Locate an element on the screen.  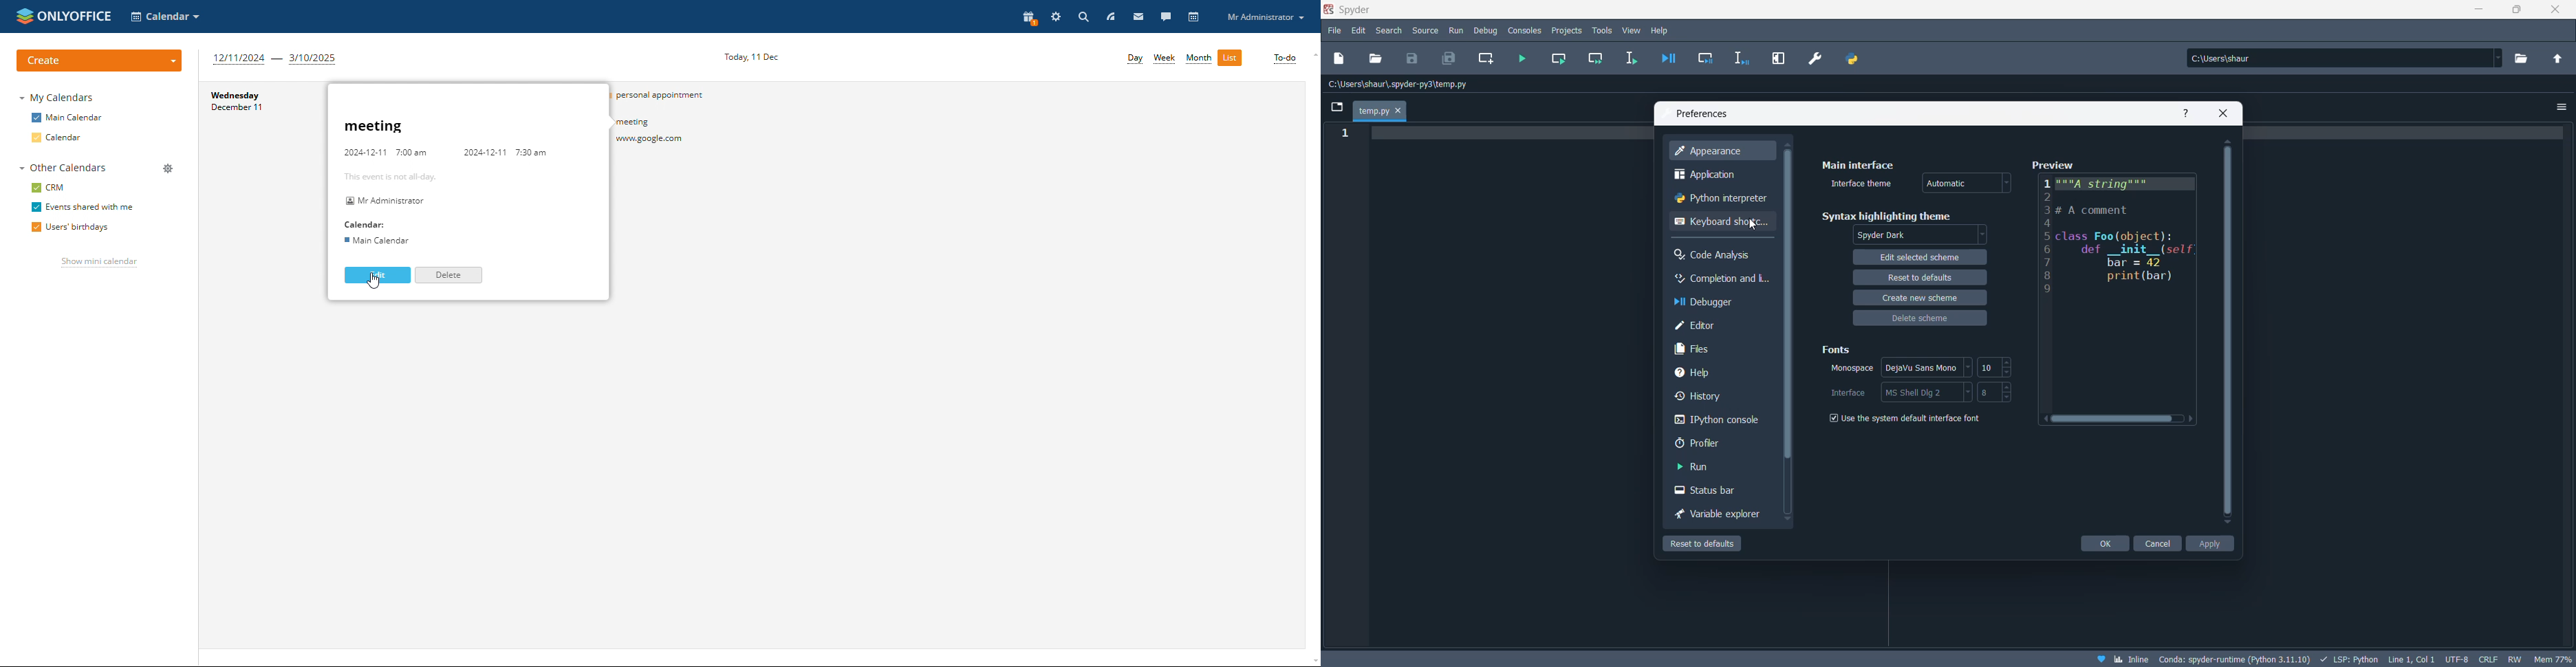
script is located at coordinates (2348, 658).